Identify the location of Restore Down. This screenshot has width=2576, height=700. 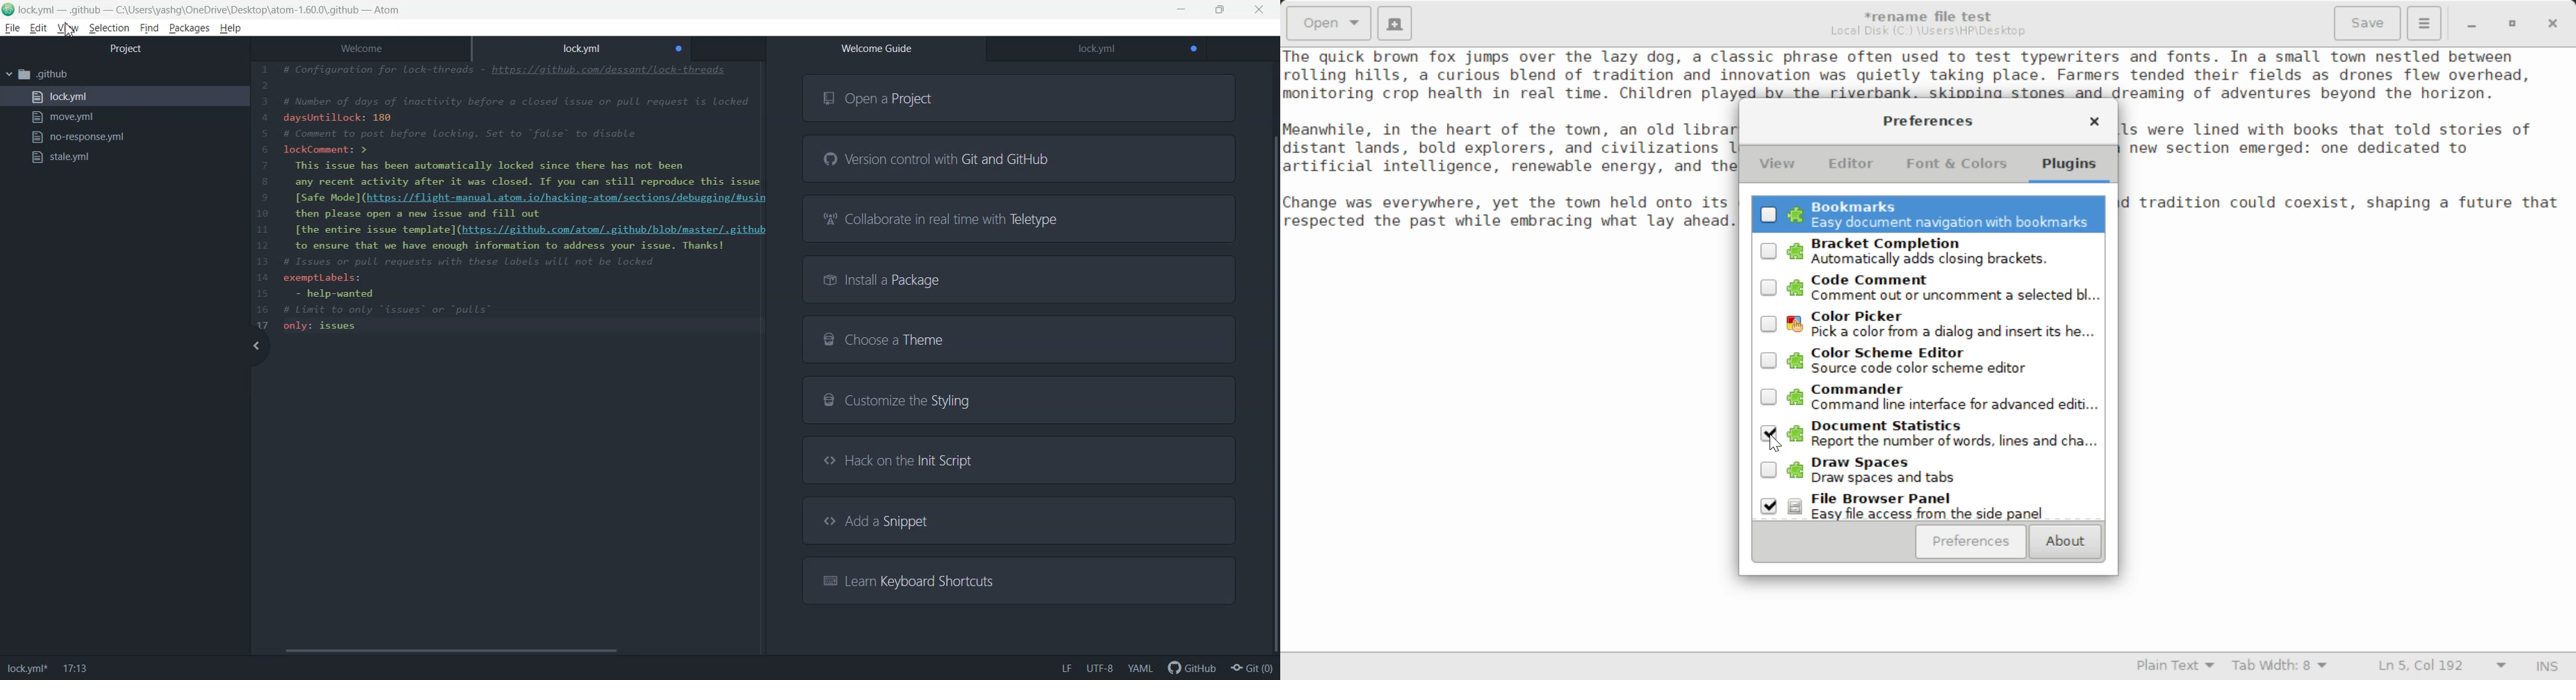
(2470, 24).